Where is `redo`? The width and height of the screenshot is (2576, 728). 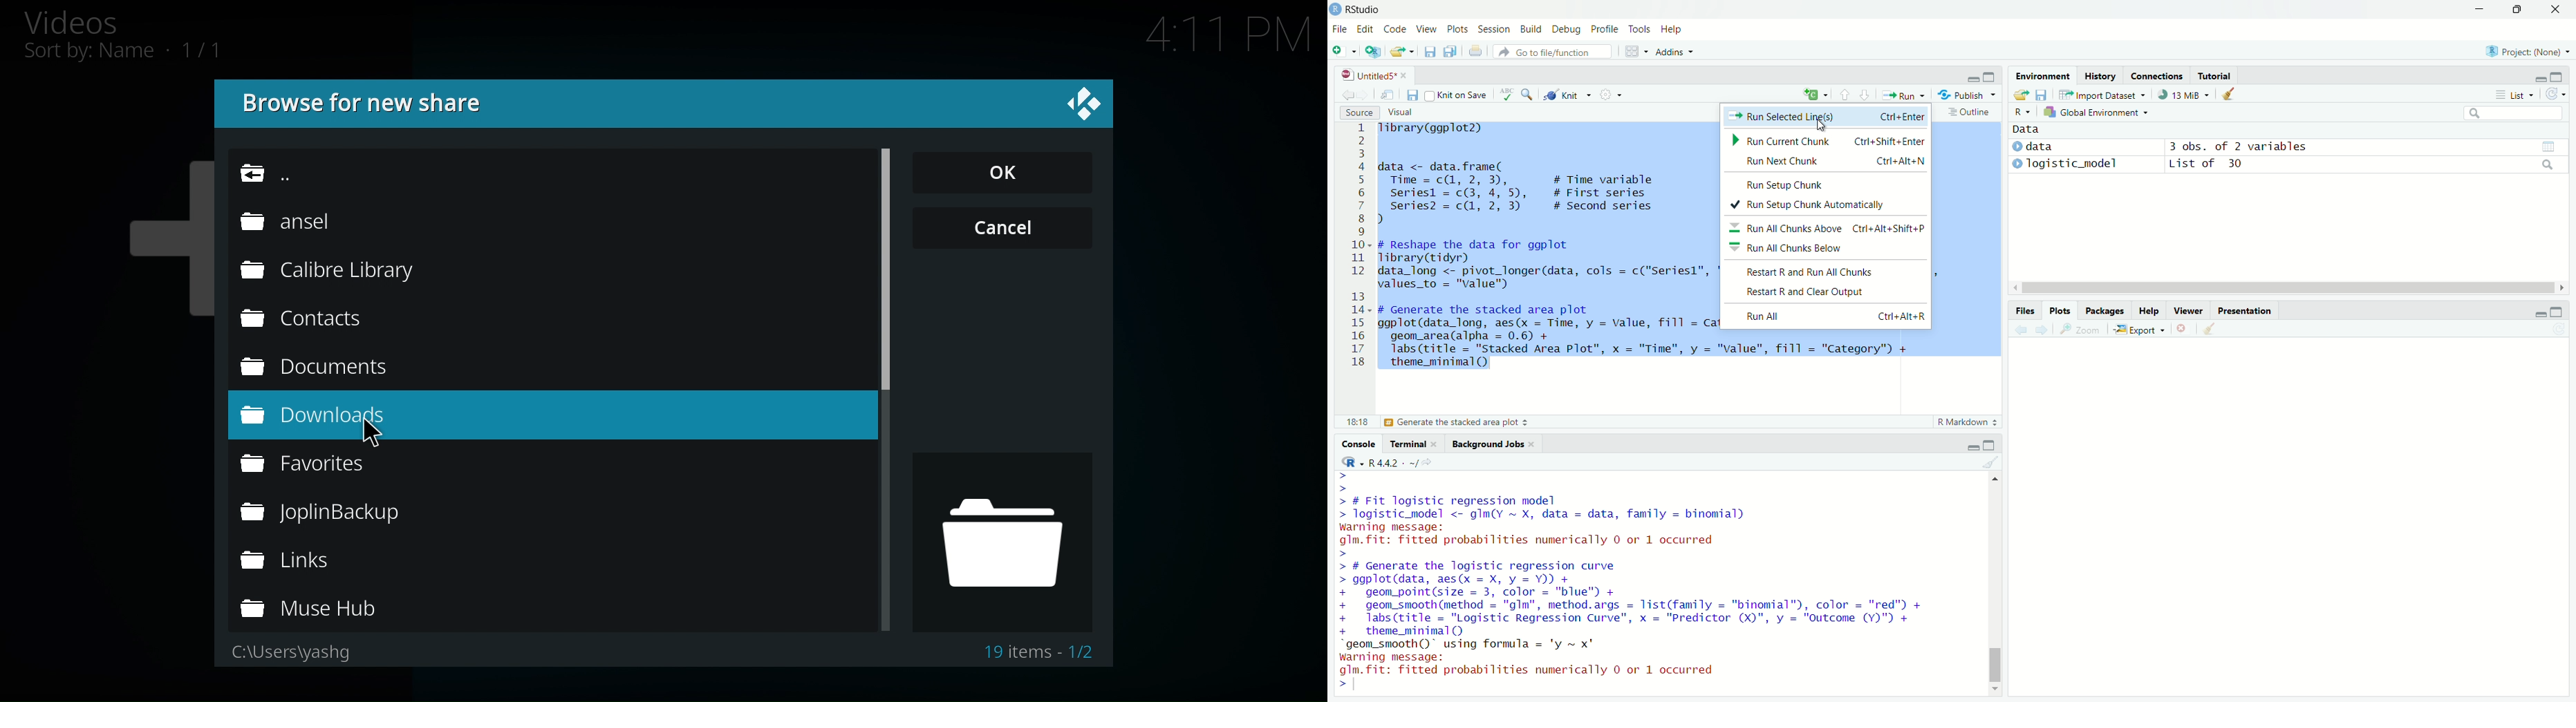 redo is located at coordinates (1505, 52).